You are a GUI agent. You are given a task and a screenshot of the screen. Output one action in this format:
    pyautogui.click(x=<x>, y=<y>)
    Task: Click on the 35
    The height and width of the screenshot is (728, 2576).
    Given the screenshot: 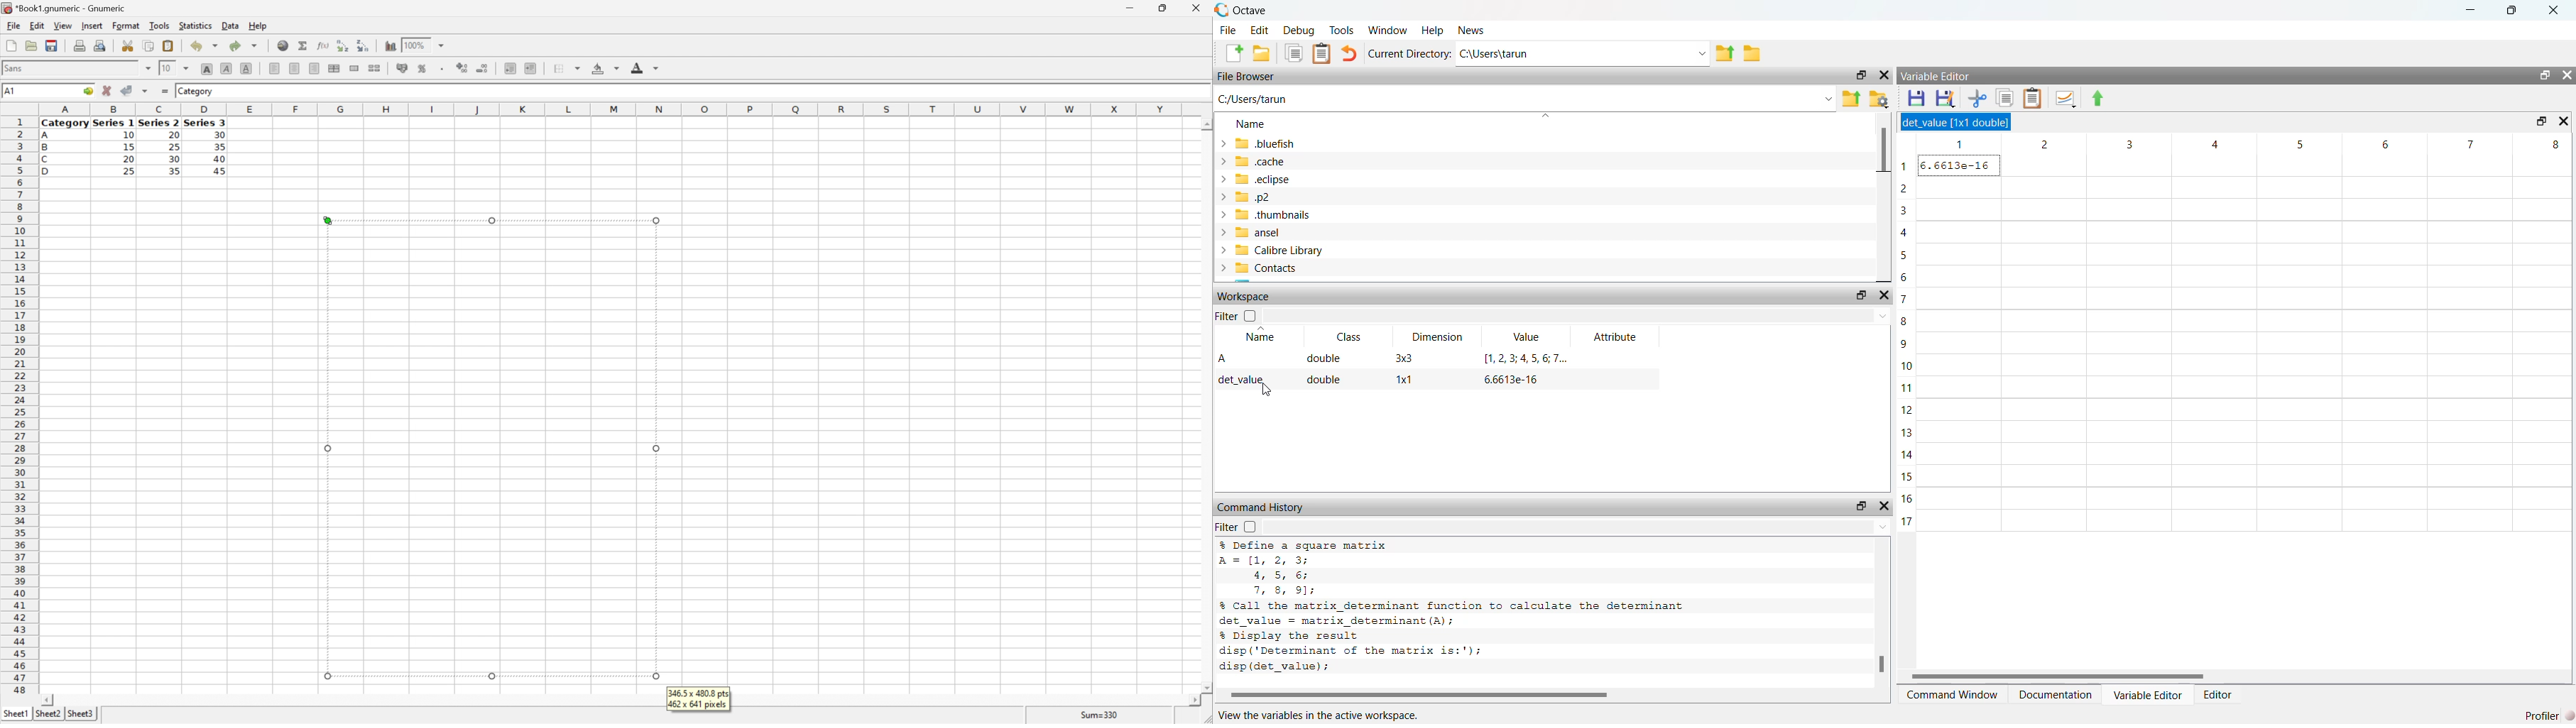 What is the action you would take?
    pyautogui.click(x=174, y=171)
    